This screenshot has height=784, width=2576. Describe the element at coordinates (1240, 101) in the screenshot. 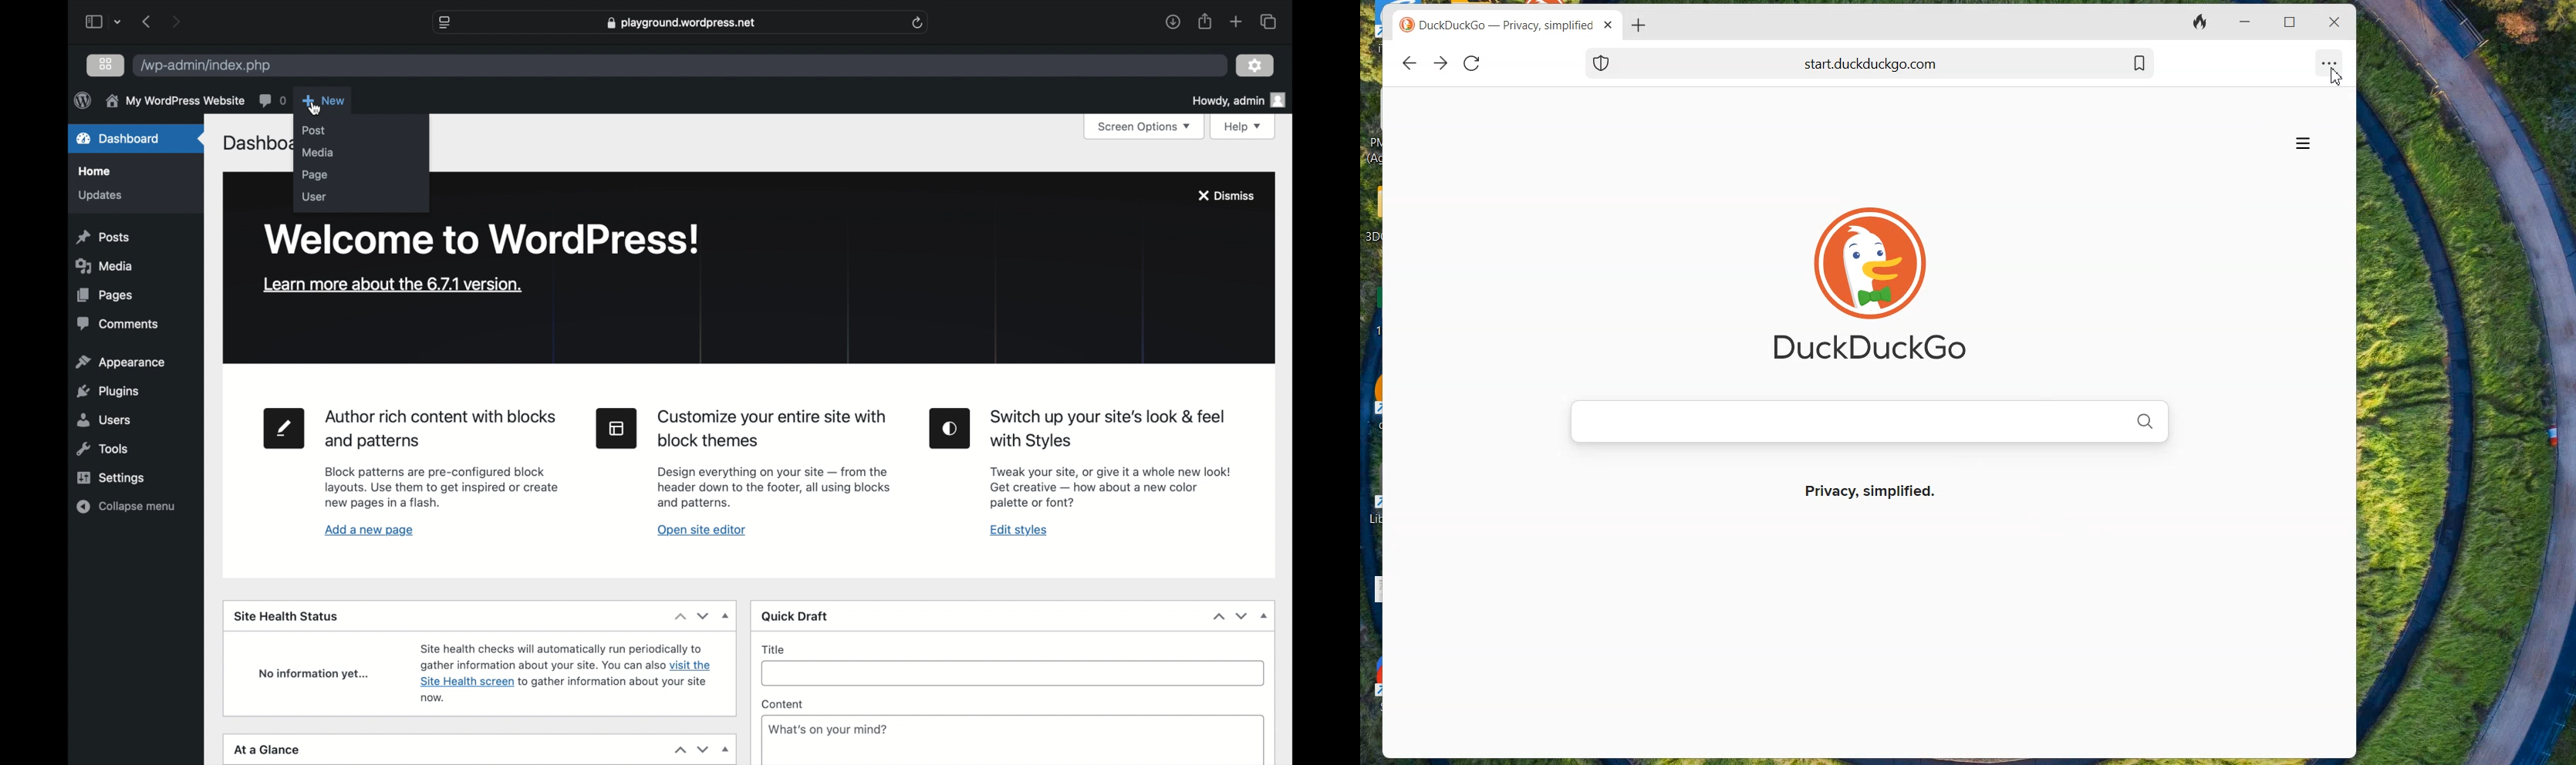

I see `howdy admin` at that location.